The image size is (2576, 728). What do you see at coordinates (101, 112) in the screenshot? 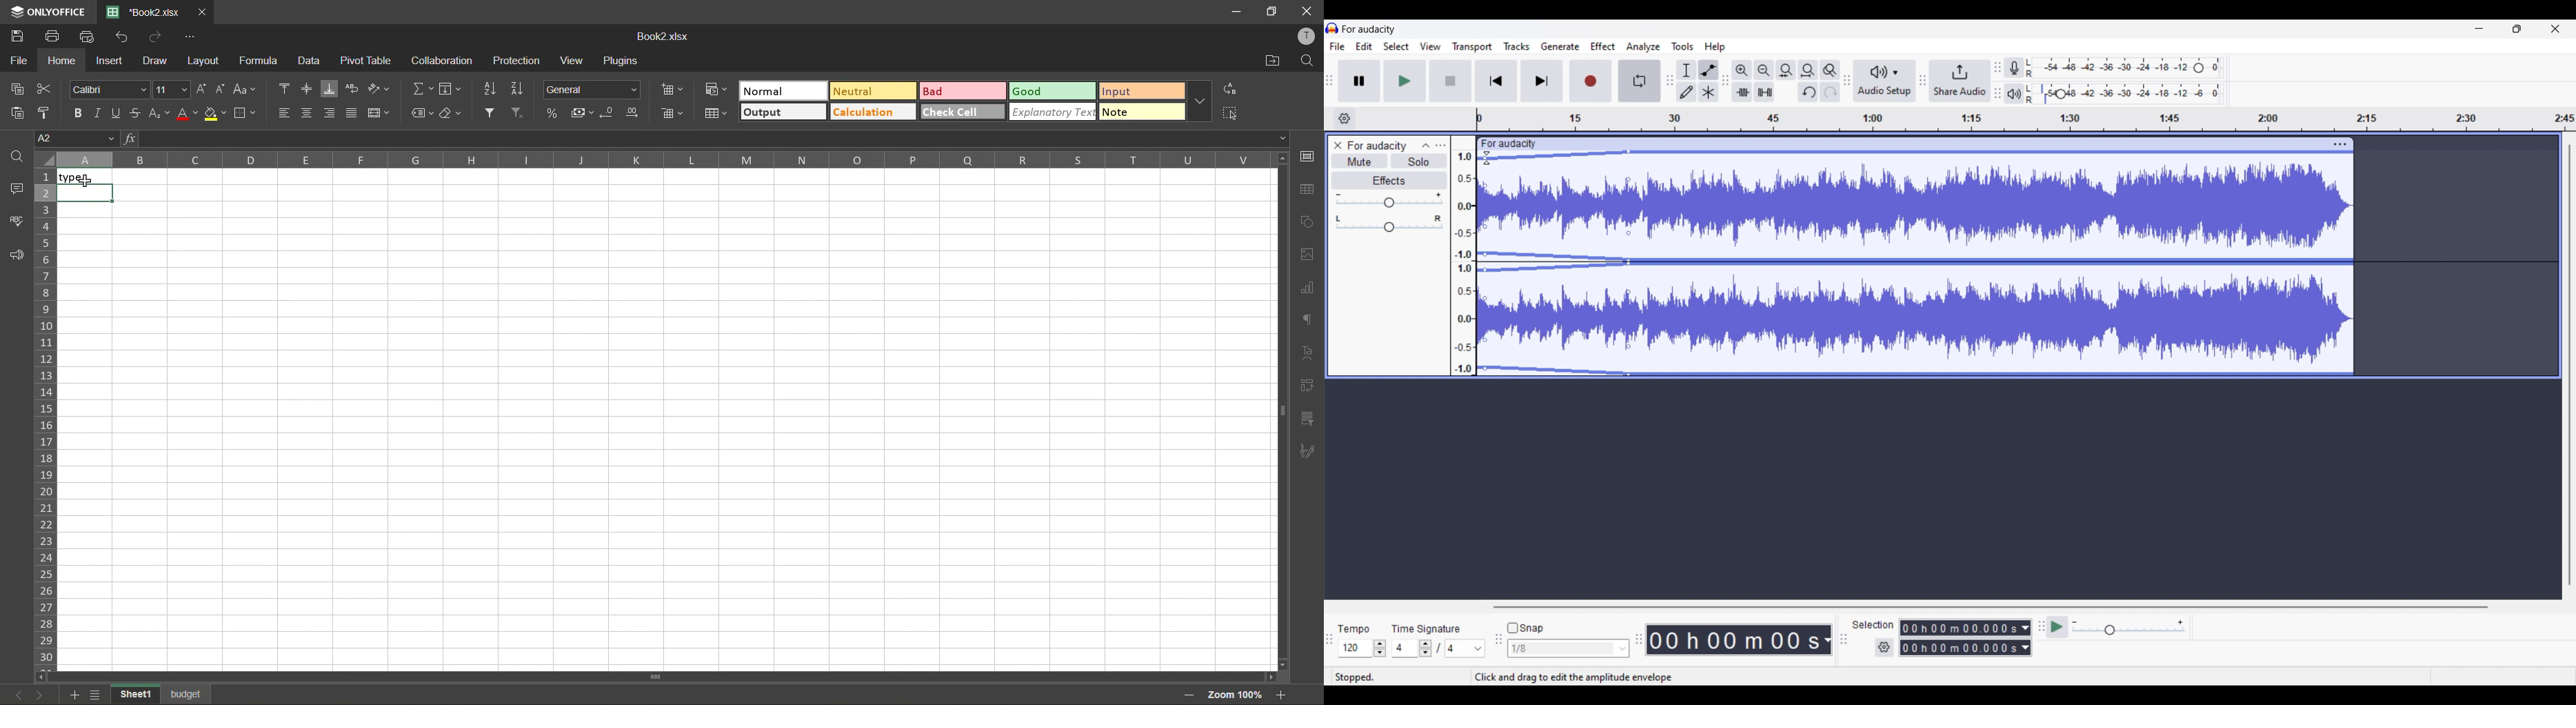
I see `italic` at bounding box center [101, 112].